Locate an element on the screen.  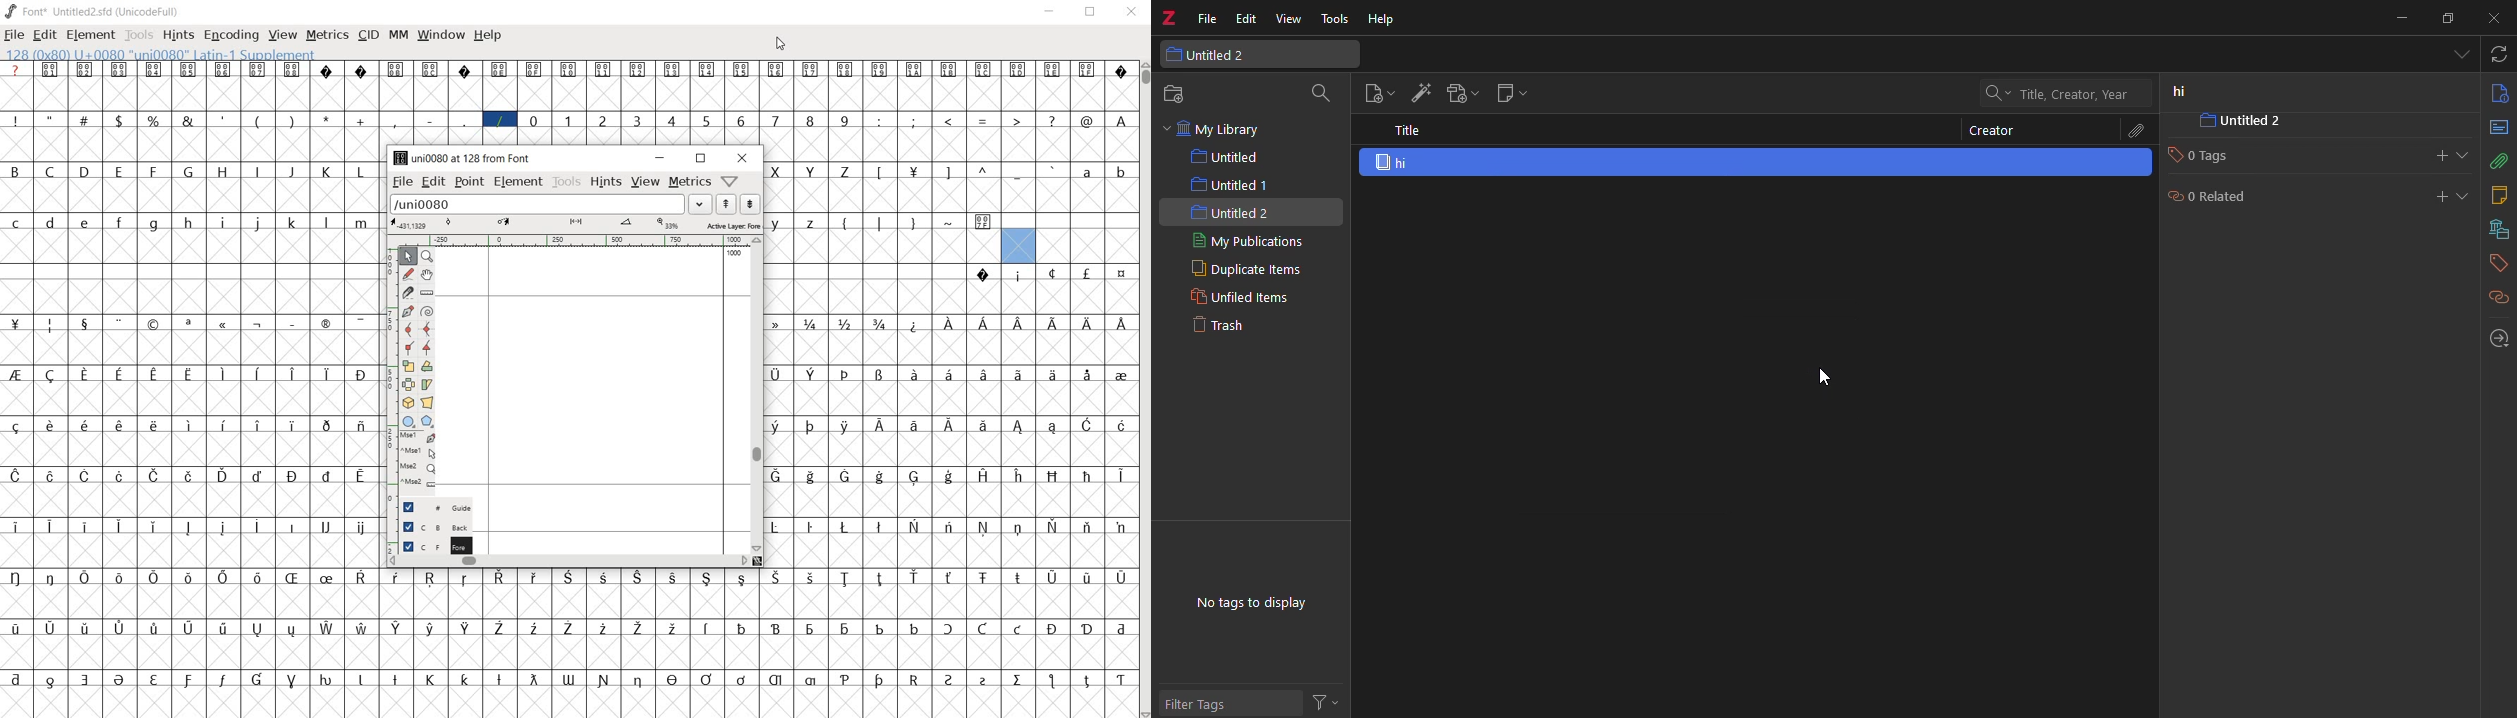
glyph is located at coordinates (1122, 324).